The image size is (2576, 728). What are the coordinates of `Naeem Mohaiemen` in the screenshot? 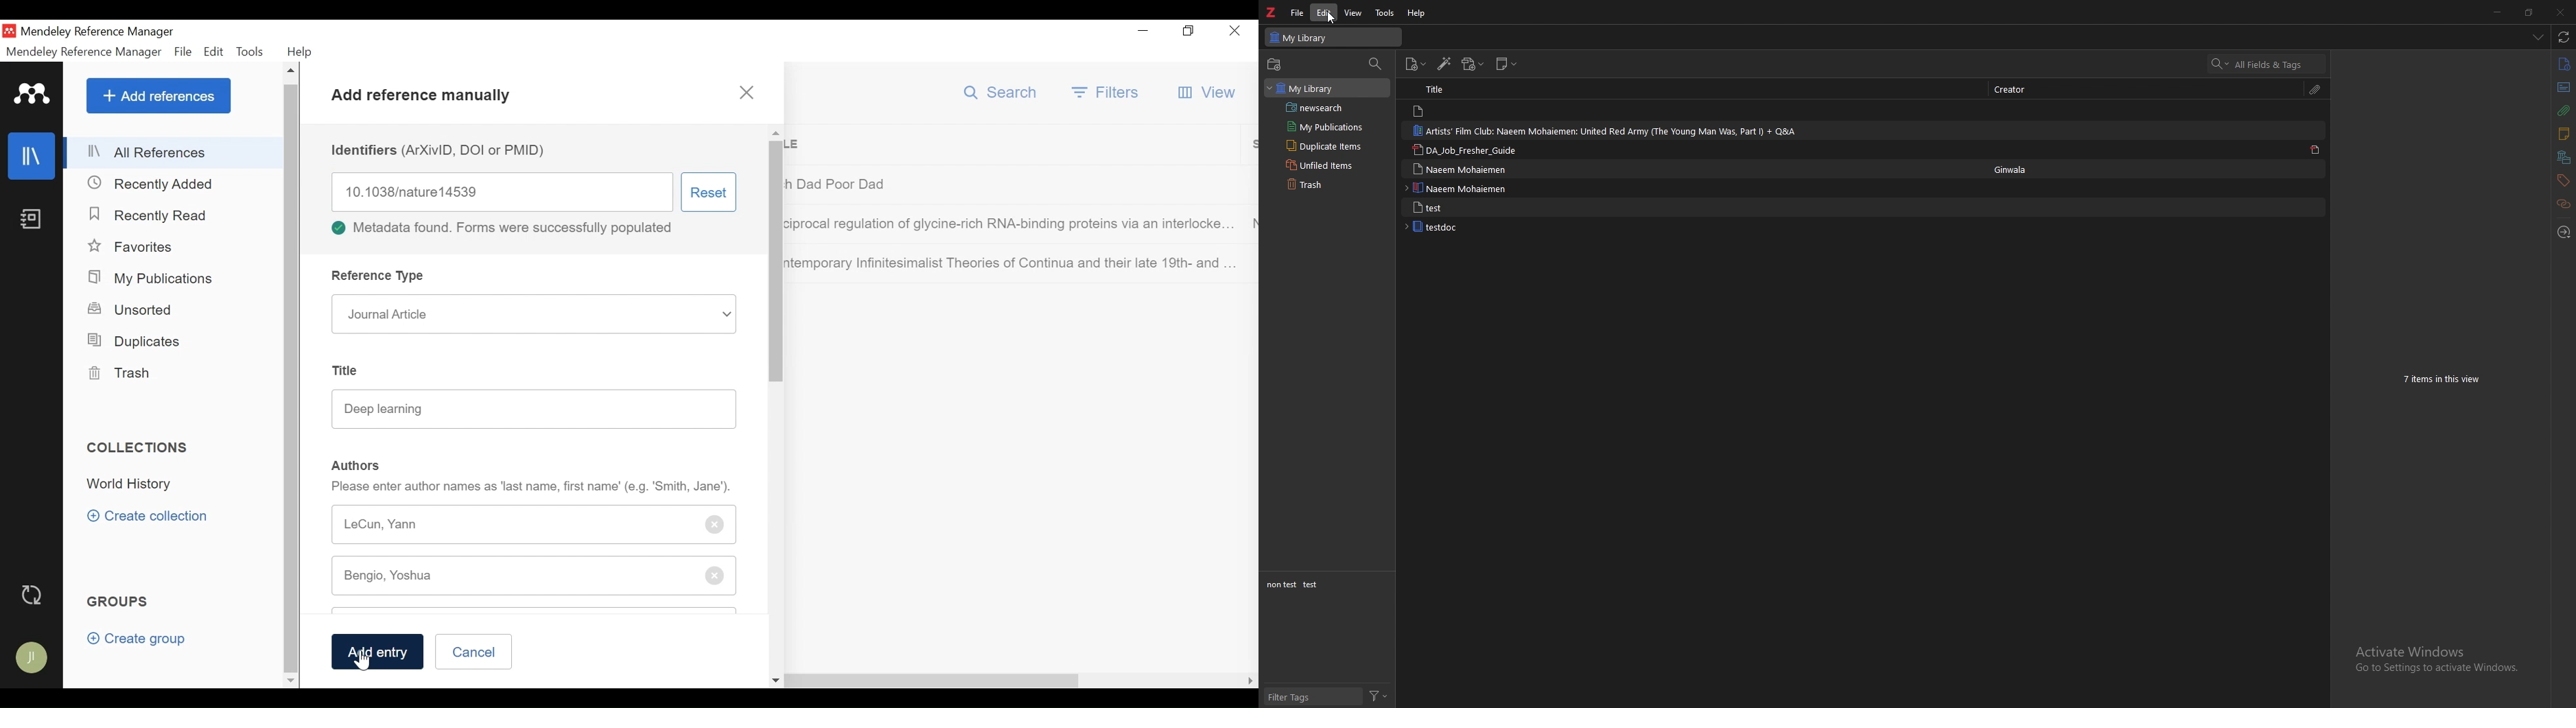 It's located at (1466, 188).